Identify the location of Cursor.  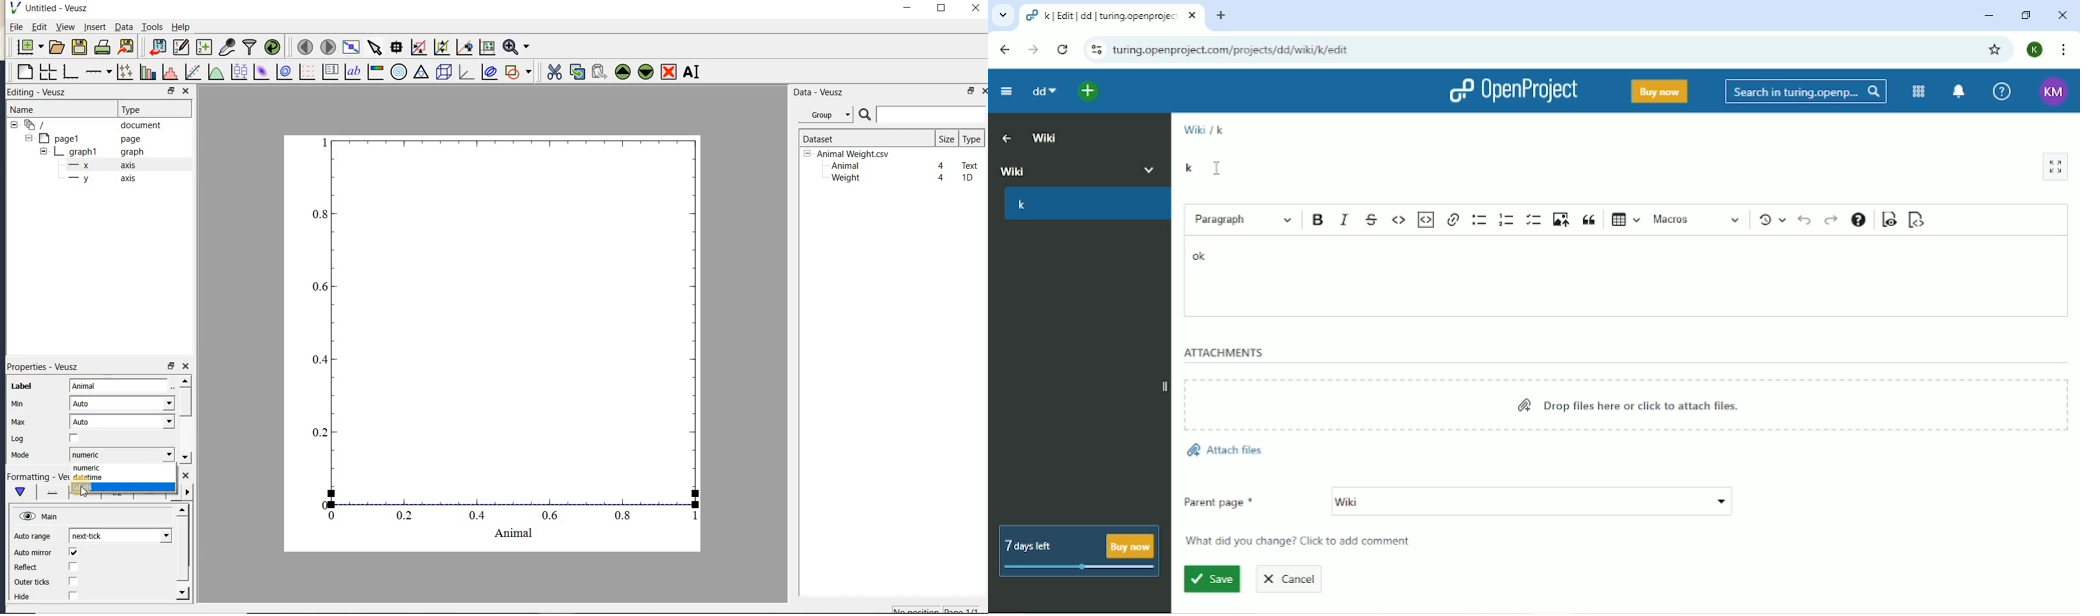
(1219, 168).